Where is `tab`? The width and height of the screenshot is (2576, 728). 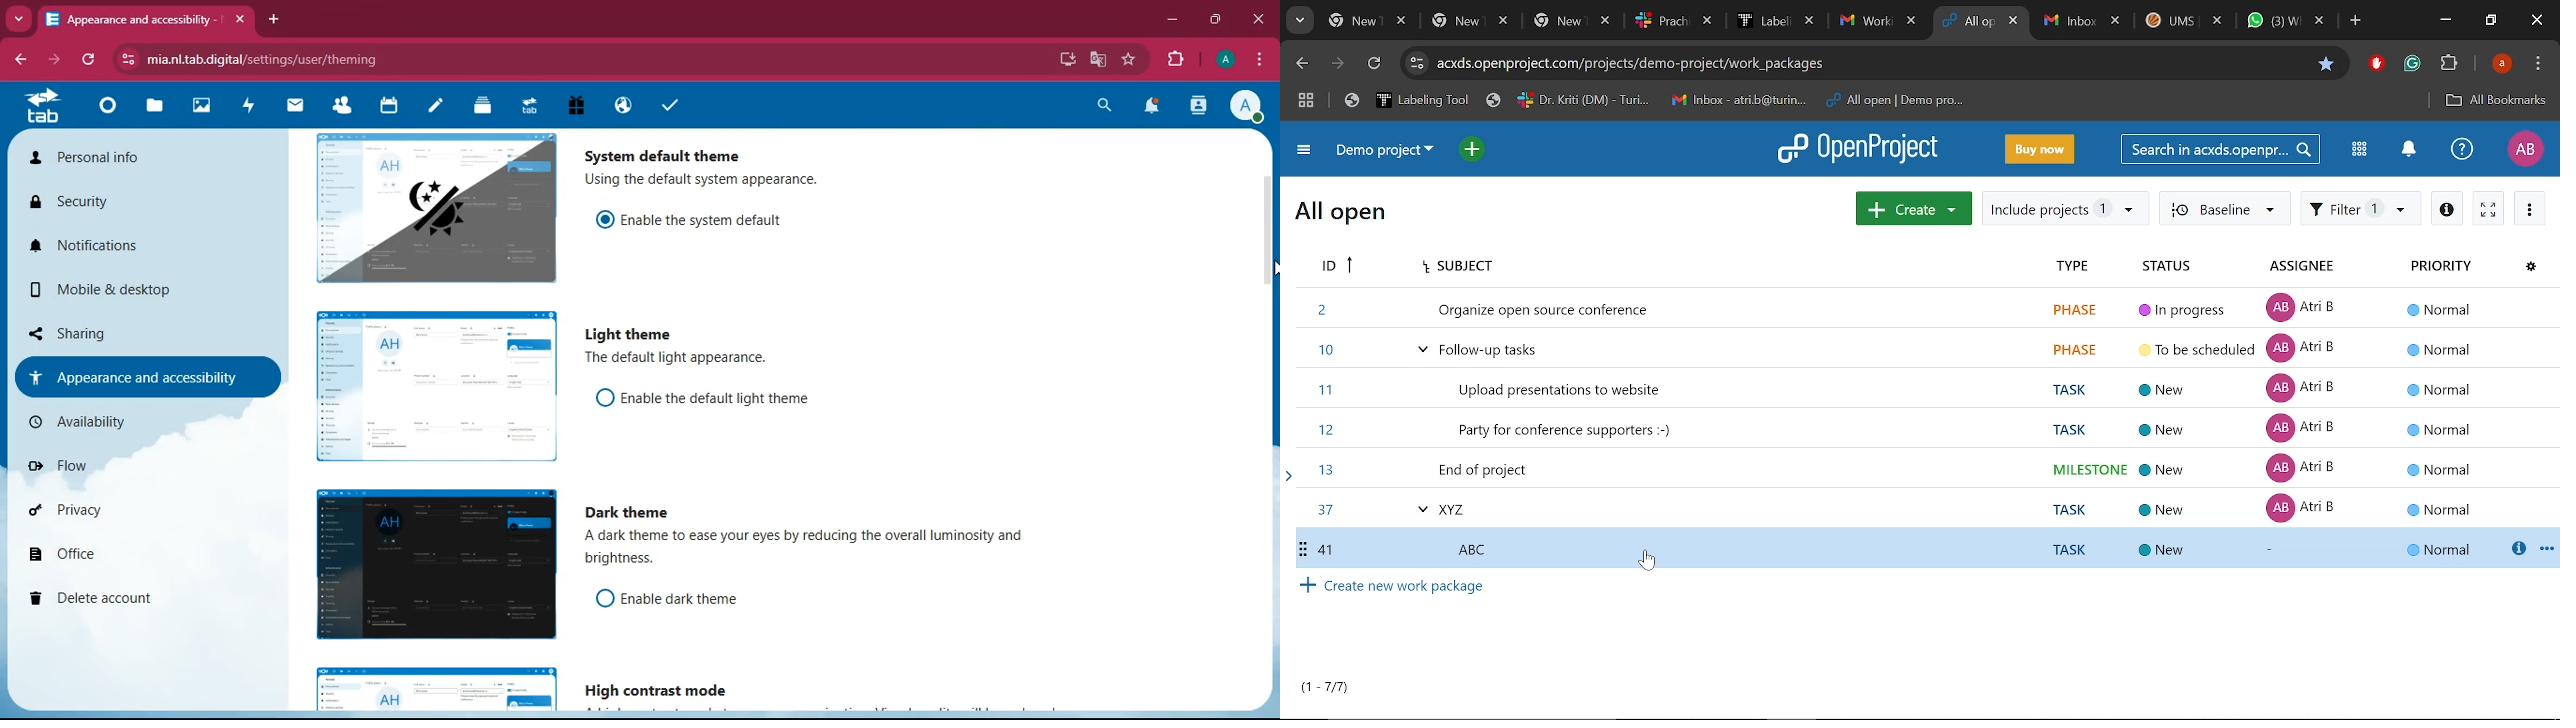
tab is located at coordinates (41, 106).